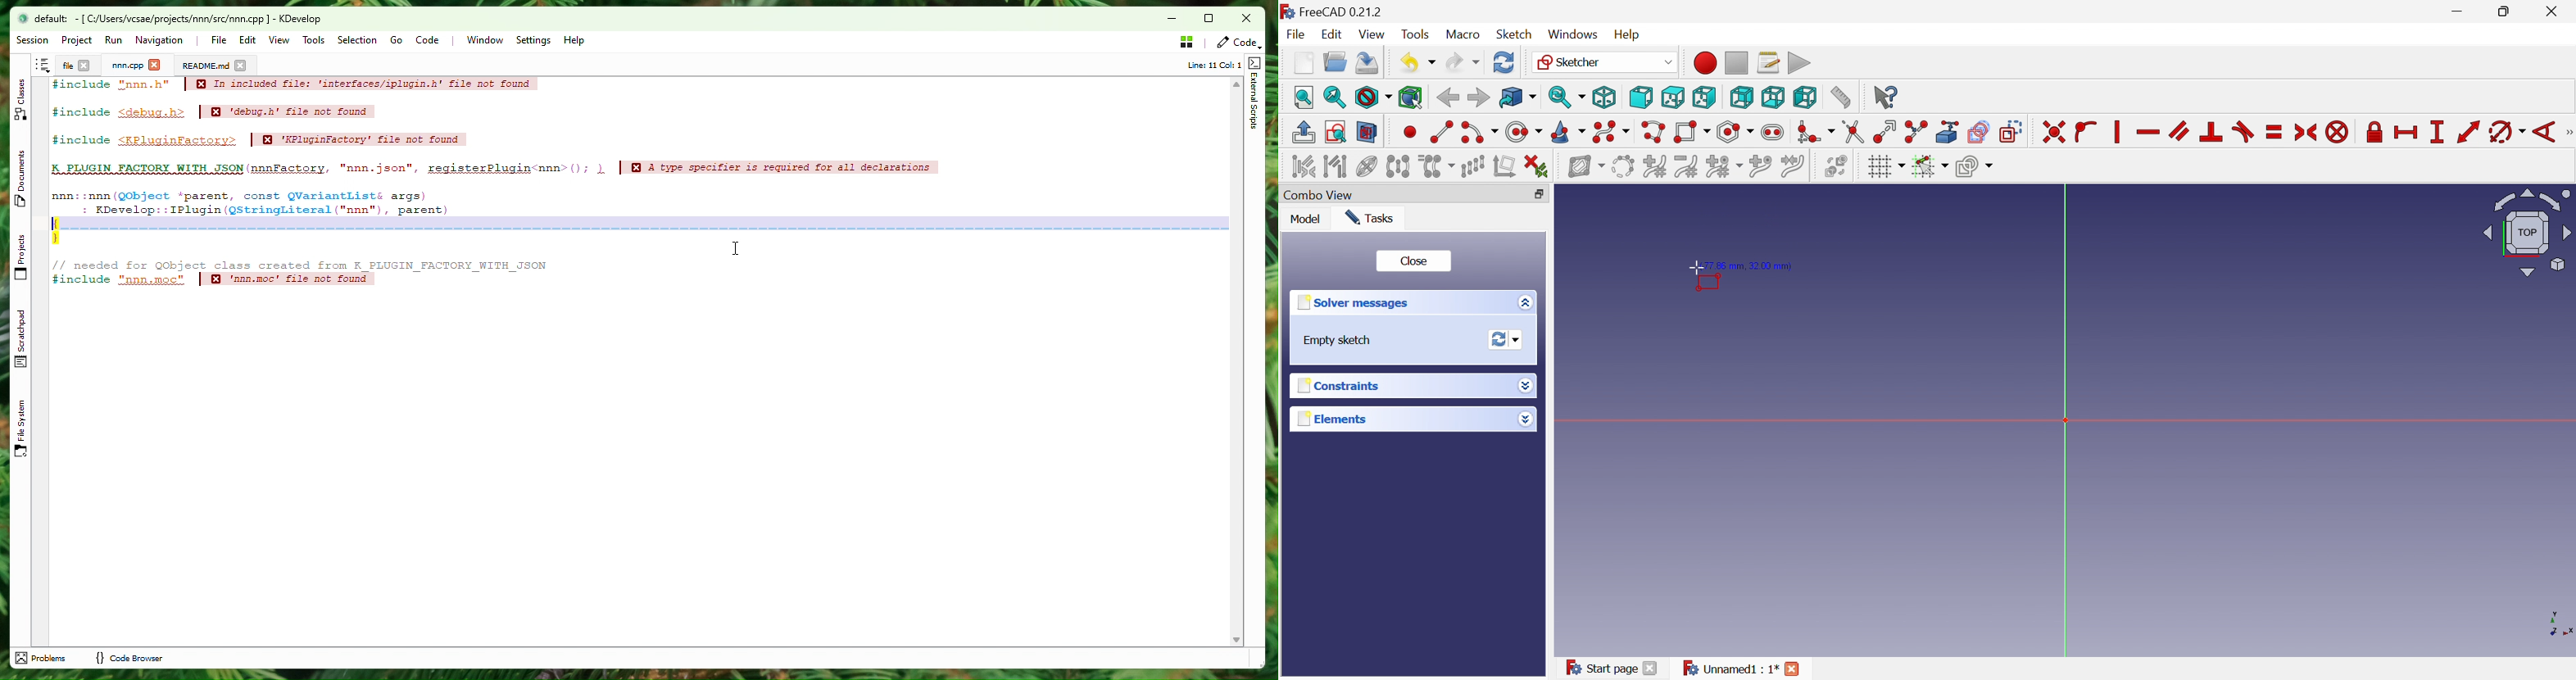 The width and height of the screenshot is (2576, 700). What do you see at coordinates (2557, 623) in the screenshot?
I see `x, y axis` at bounding box center [2557, 623].